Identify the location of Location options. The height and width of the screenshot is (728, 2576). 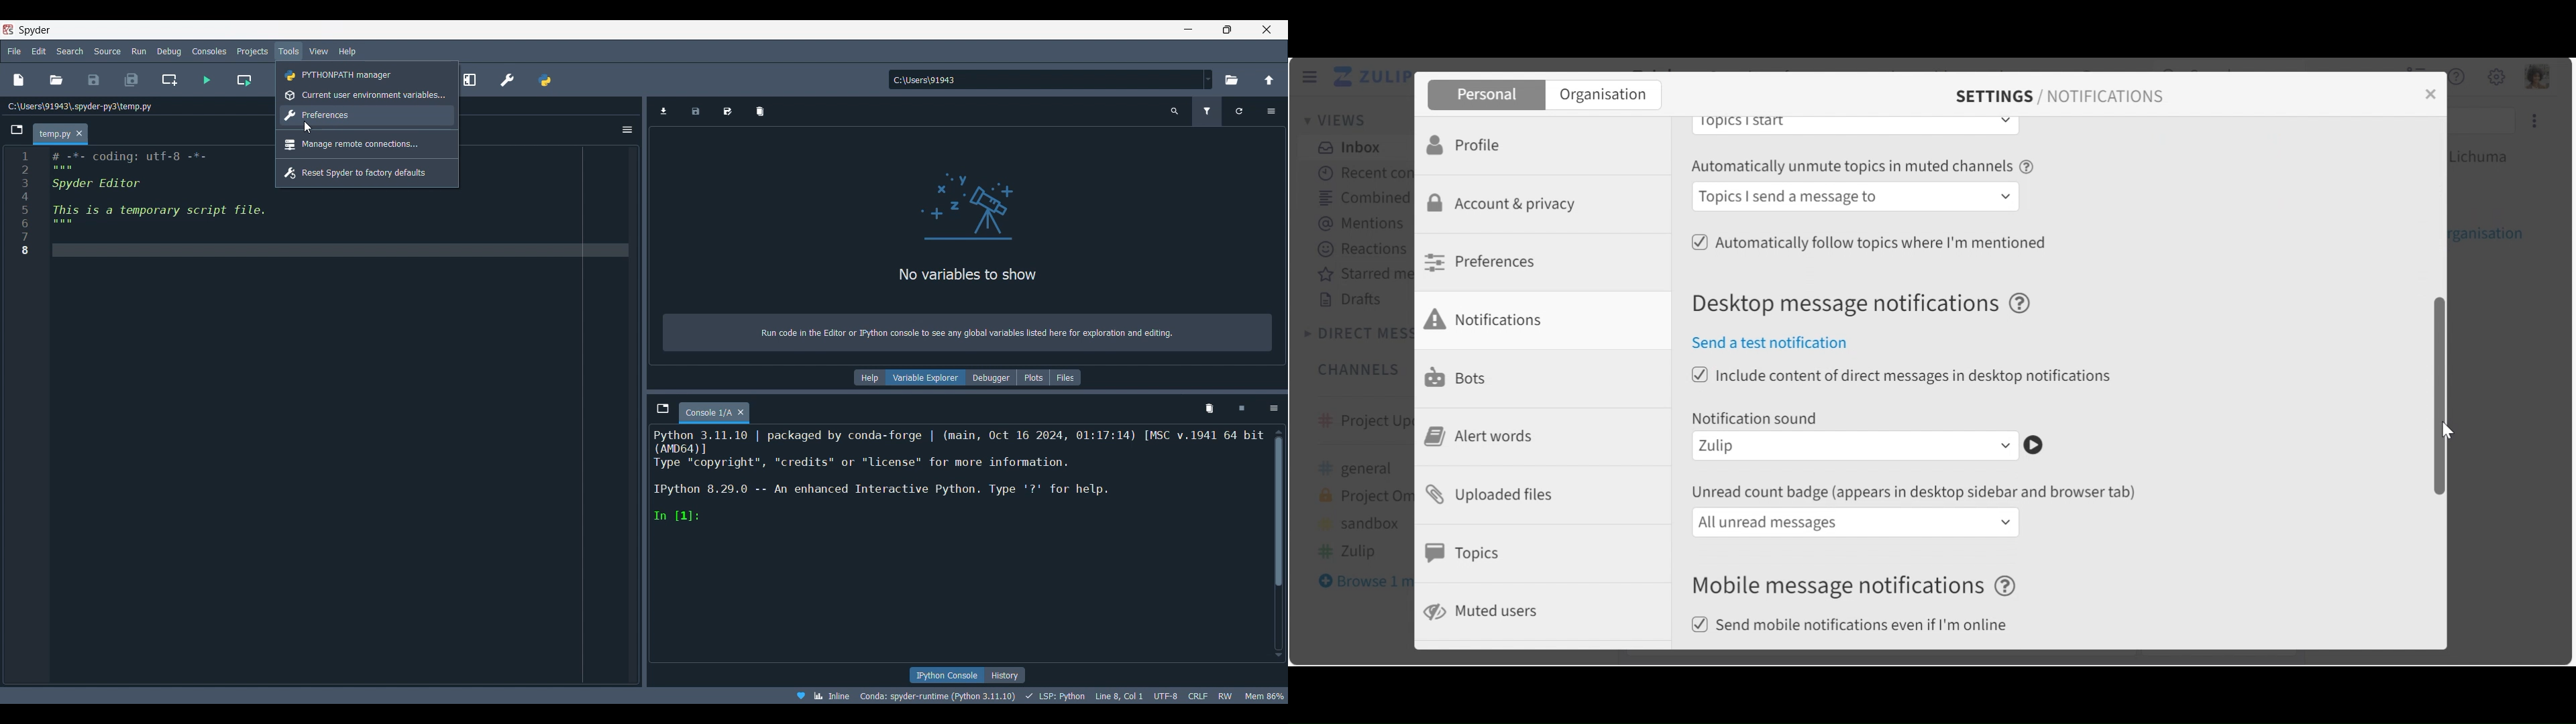
(1208, 79).